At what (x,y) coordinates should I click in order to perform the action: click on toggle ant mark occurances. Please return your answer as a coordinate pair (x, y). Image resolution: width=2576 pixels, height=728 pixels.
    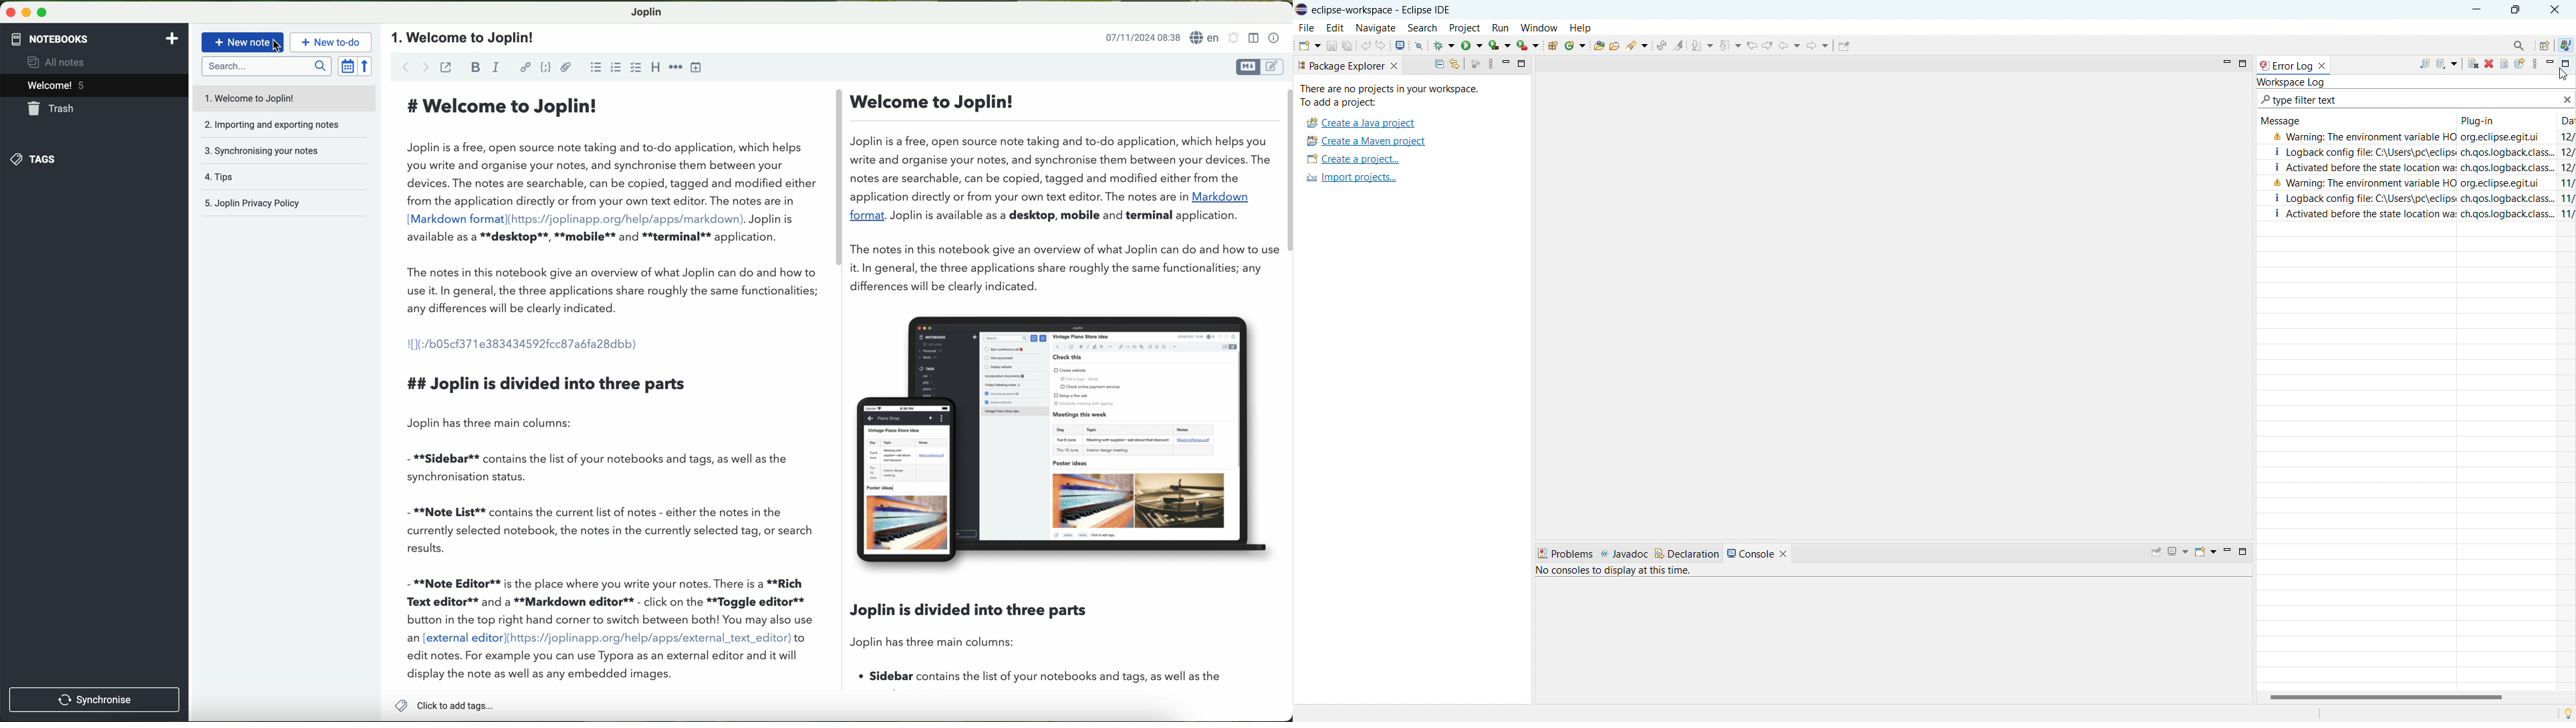
    Looking at the image, I should click on (1678, 44).